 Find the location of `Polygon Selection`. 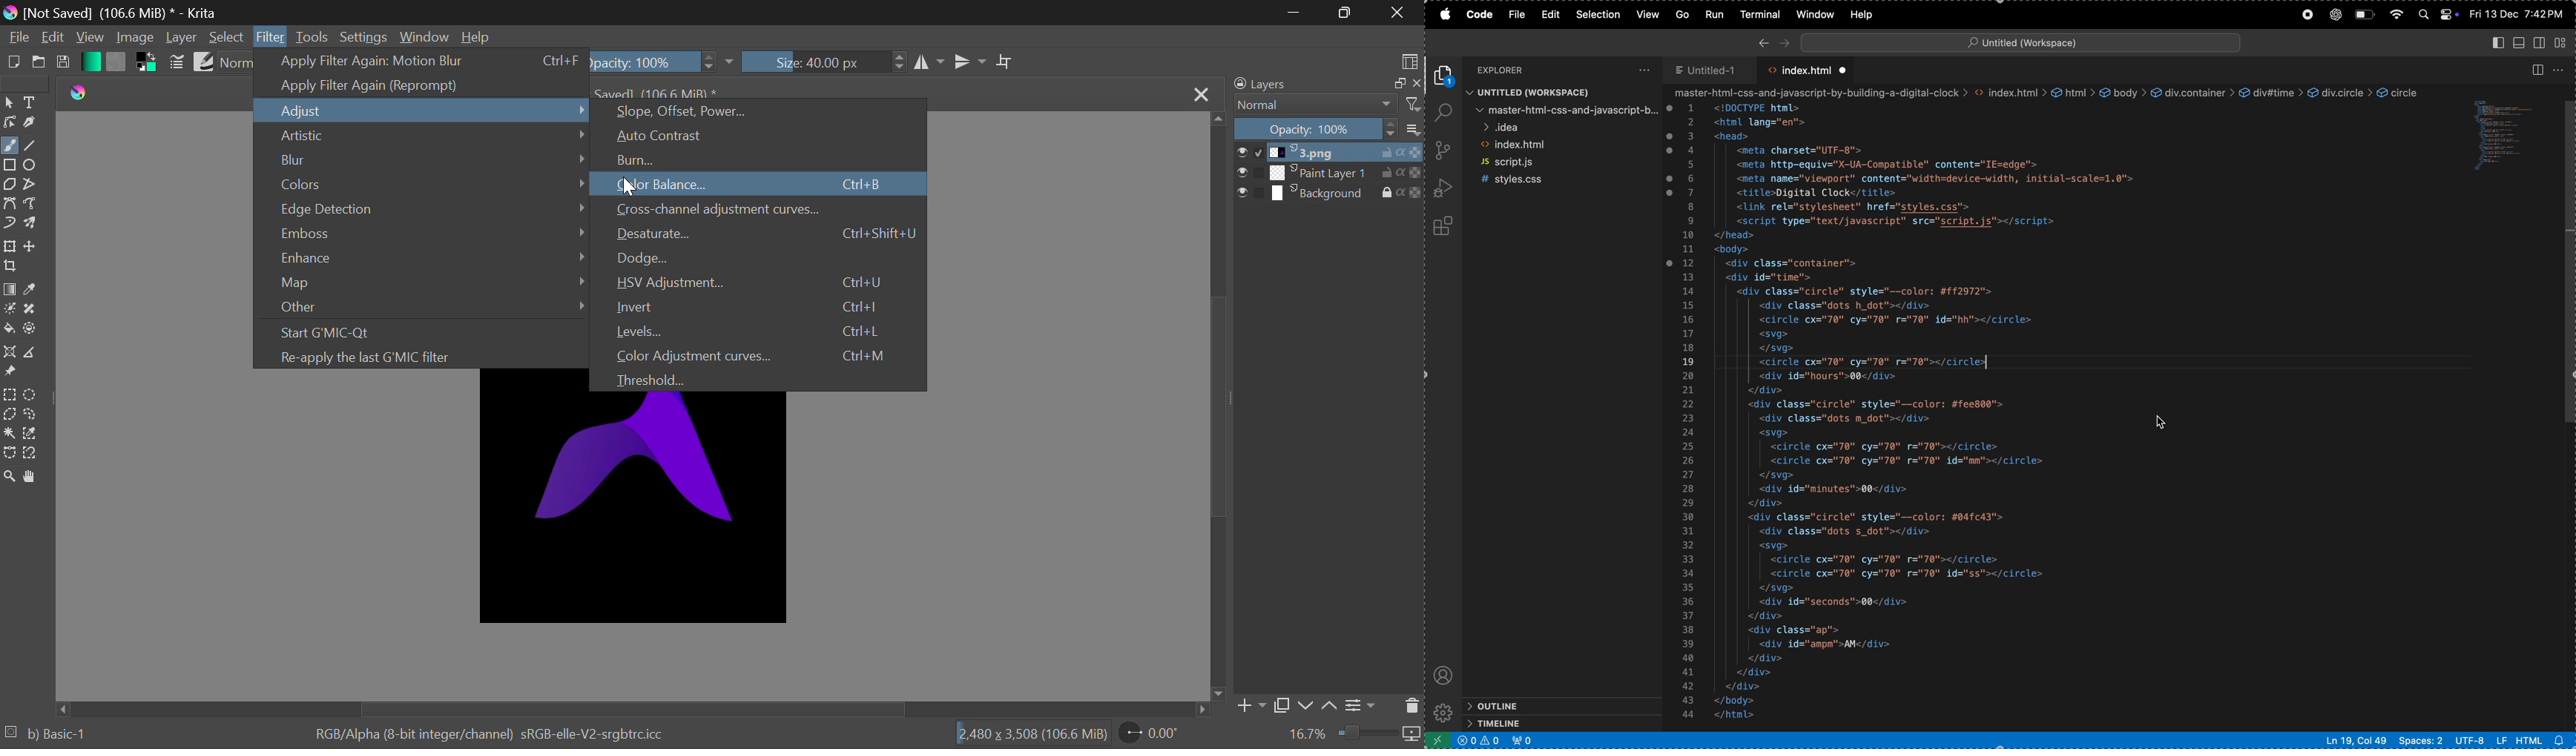

Polygon Selection is located at coordinates (10, 415).